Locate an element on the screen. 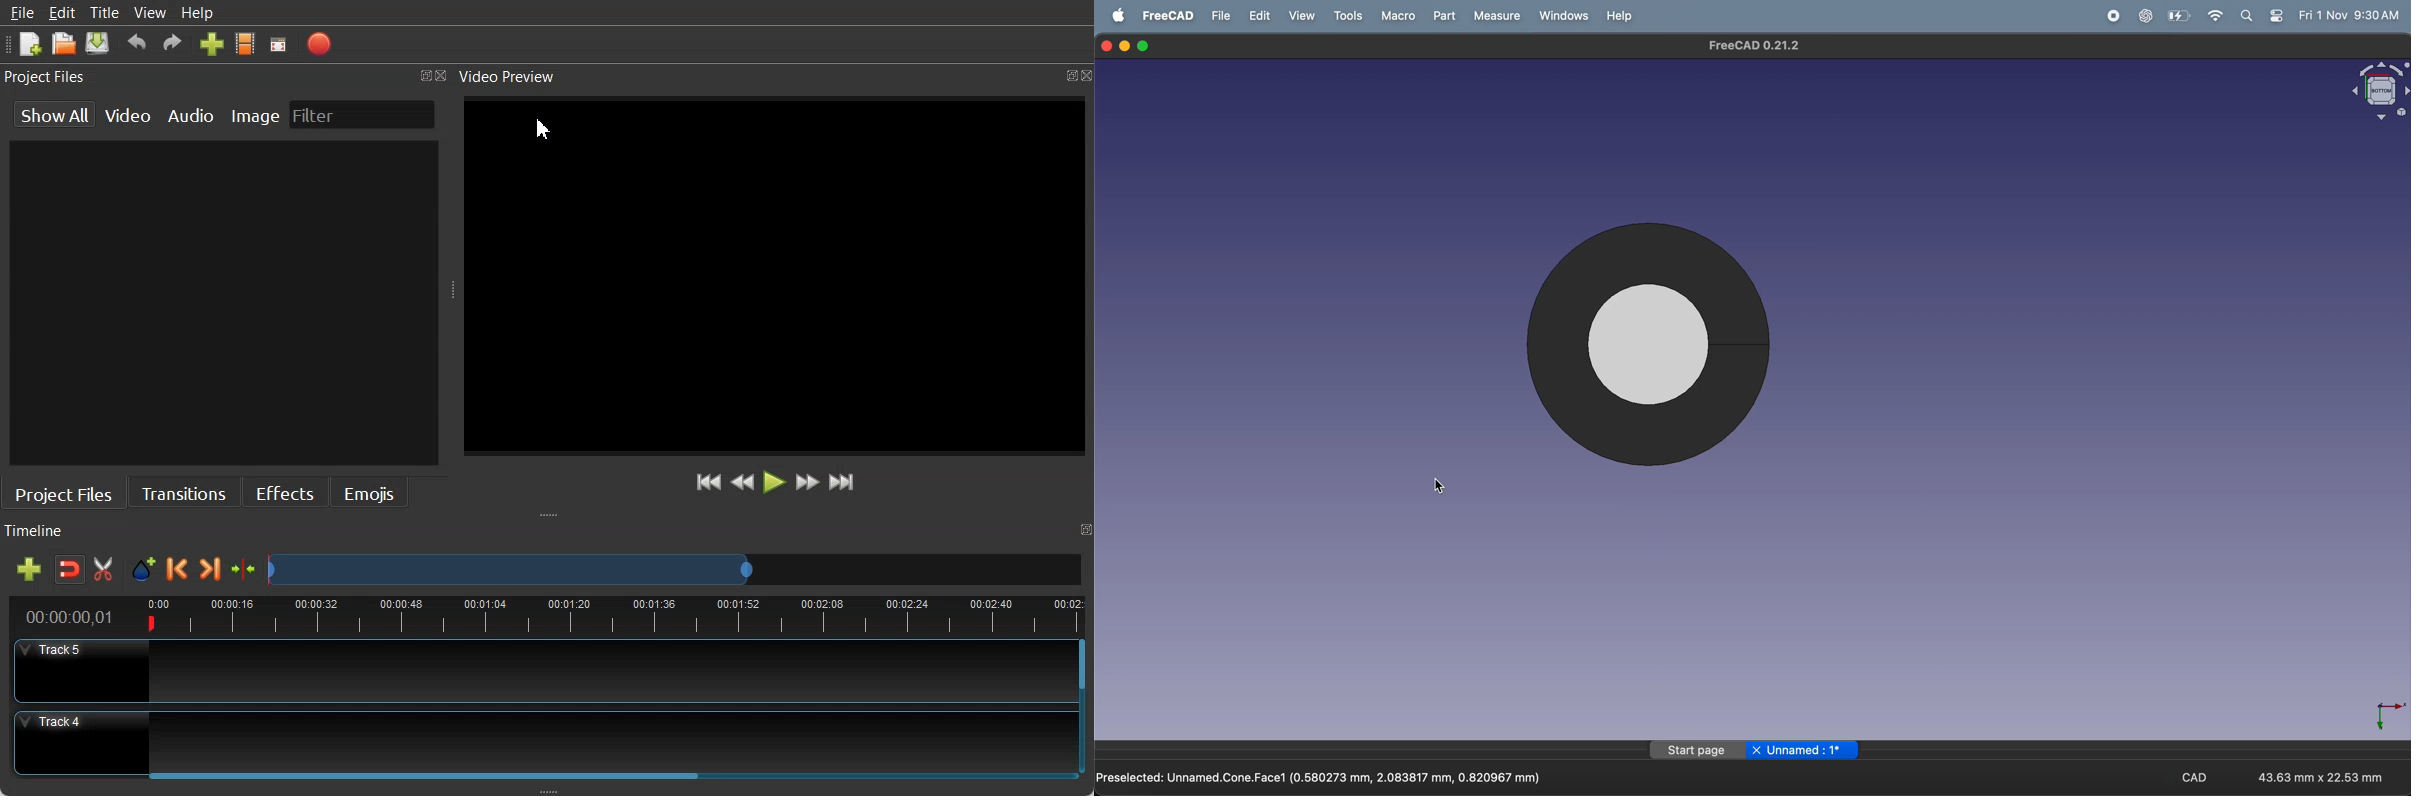 Image resolution: width=2436 pixels, height=812 pixels. show All is located at coordinates (55, 115).